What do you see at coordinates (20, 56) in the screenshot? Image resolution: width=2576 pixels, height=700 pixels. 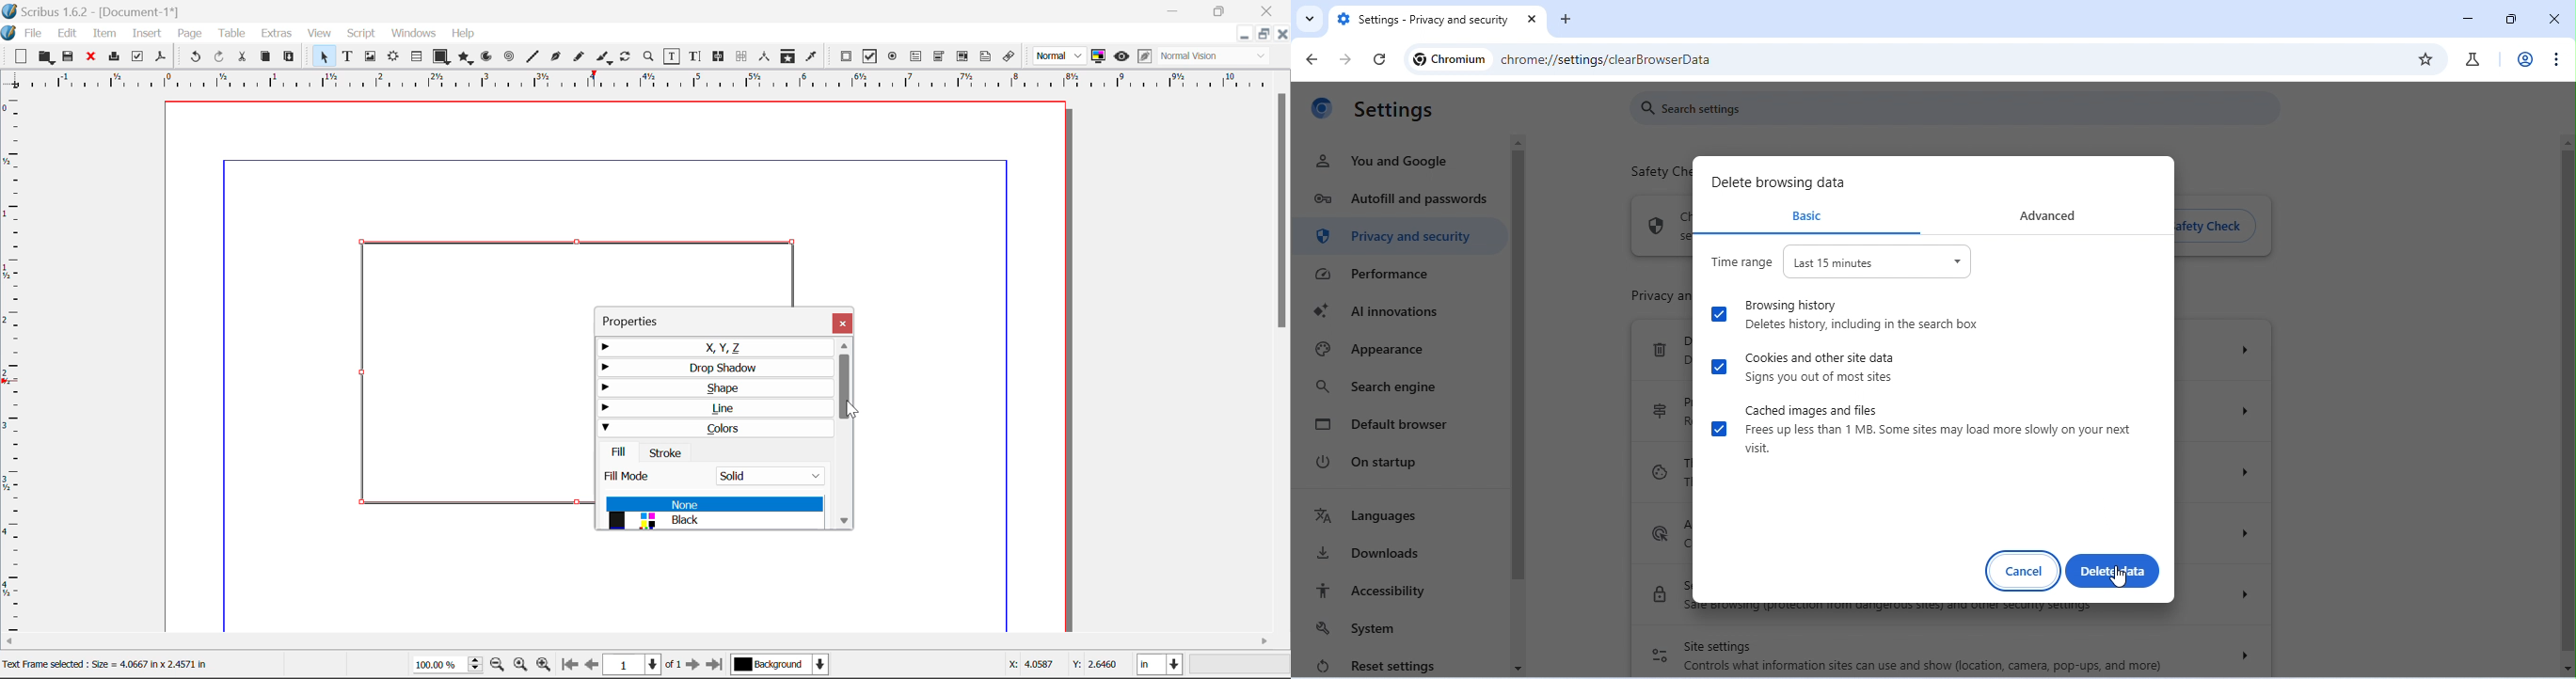 I see `New` at bounding box center [20, 56].